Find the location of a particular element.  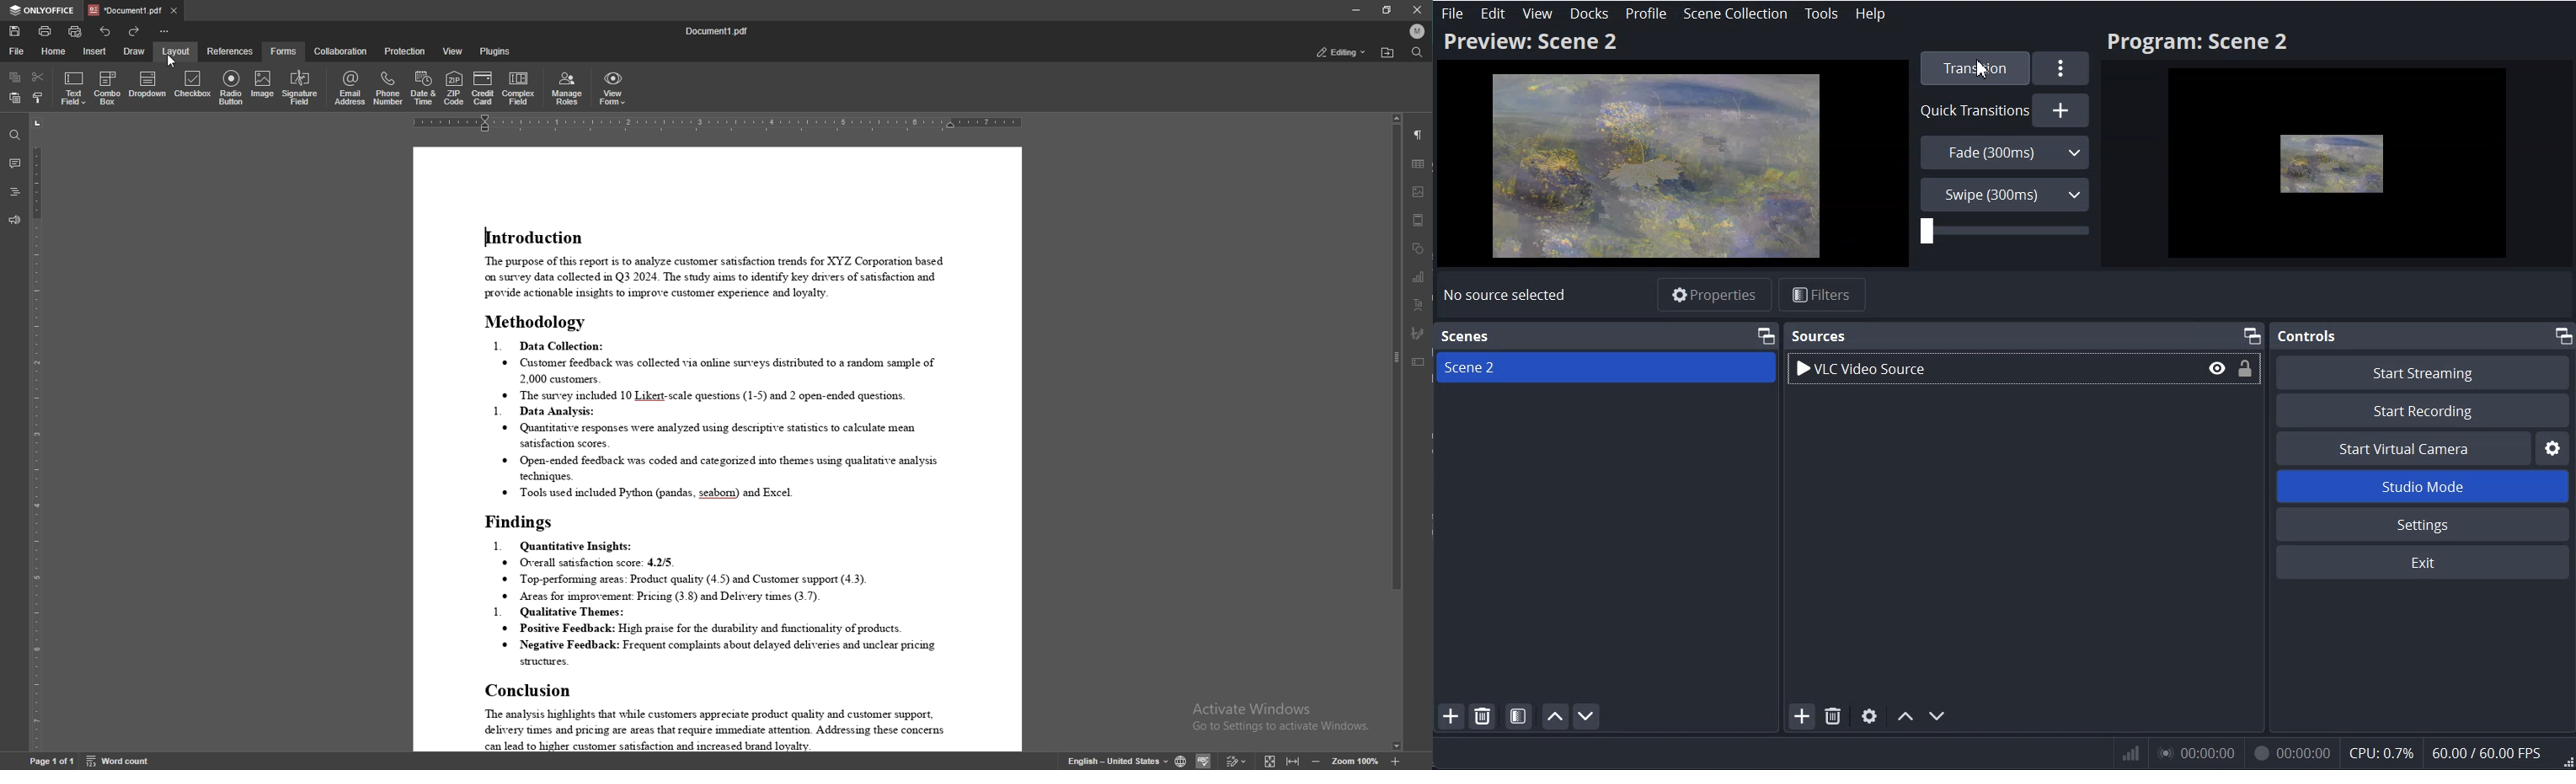

tab is located at coordinates (125, 10).